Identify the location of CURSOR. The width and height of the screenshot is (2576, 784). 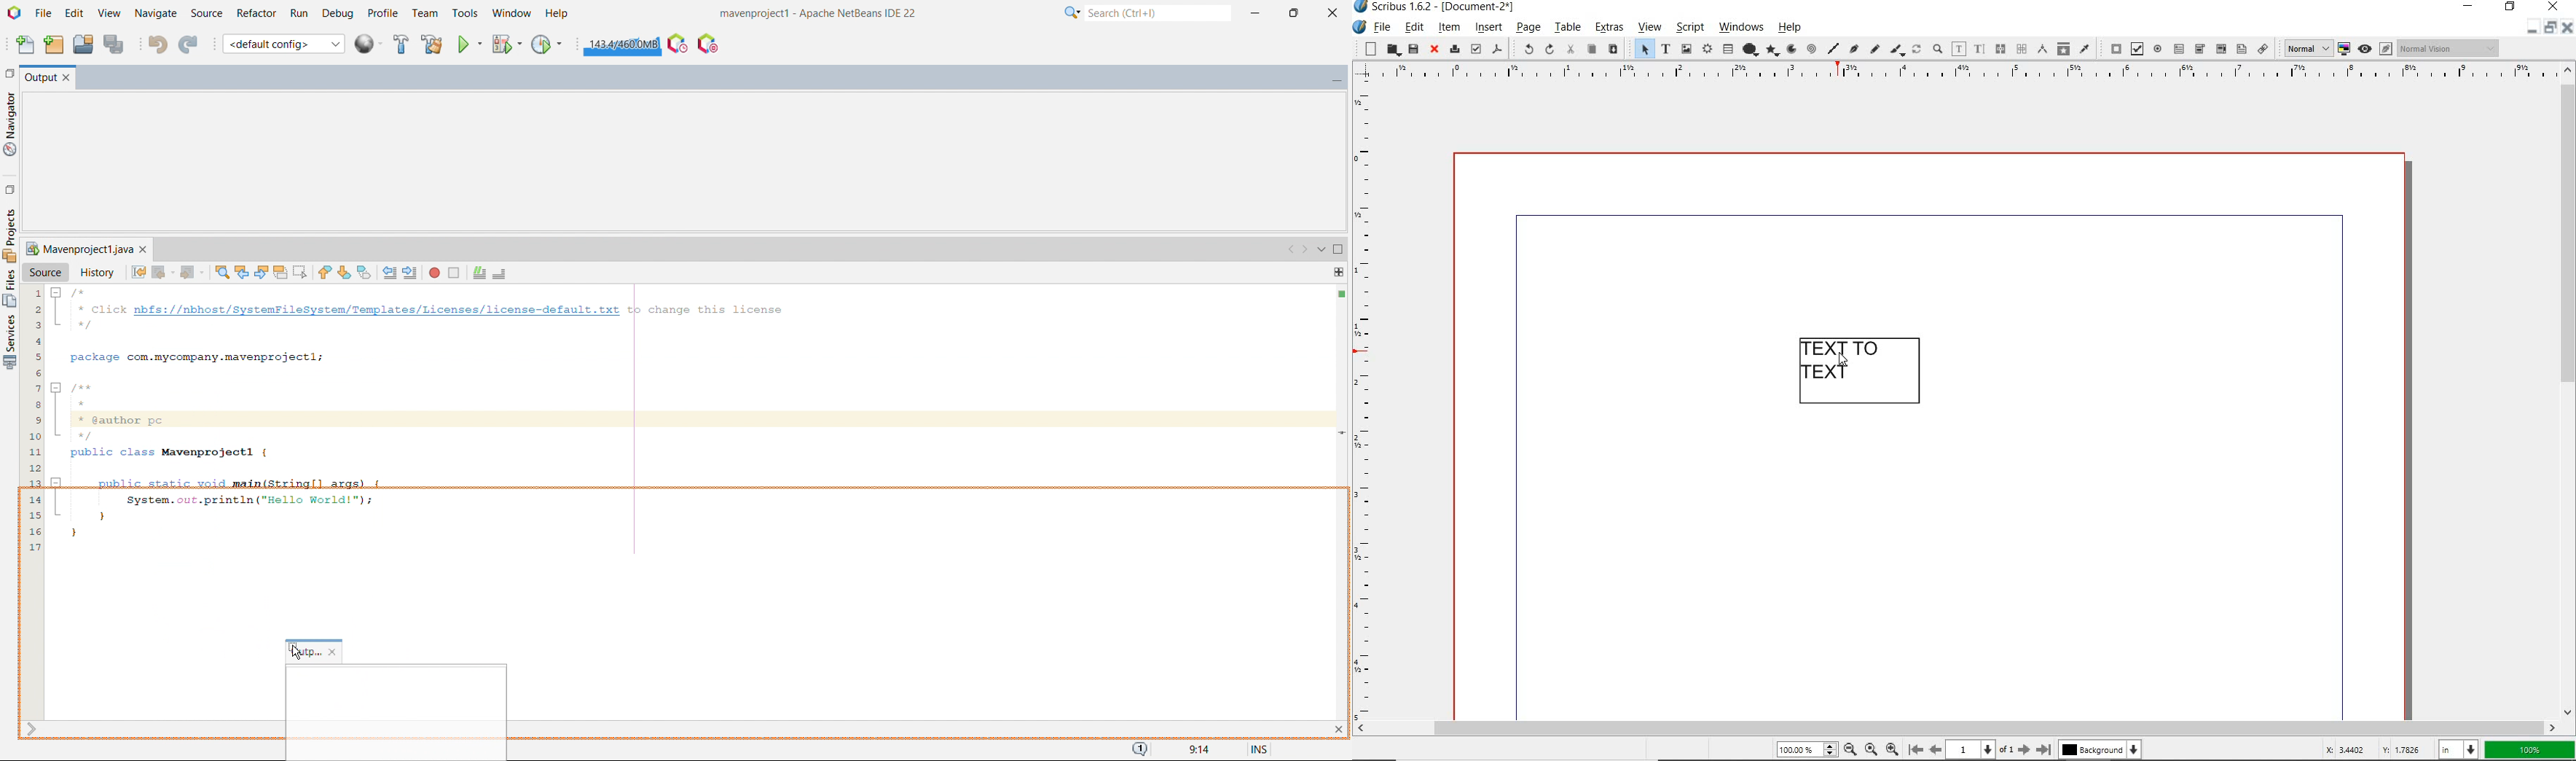
(1843, 360).